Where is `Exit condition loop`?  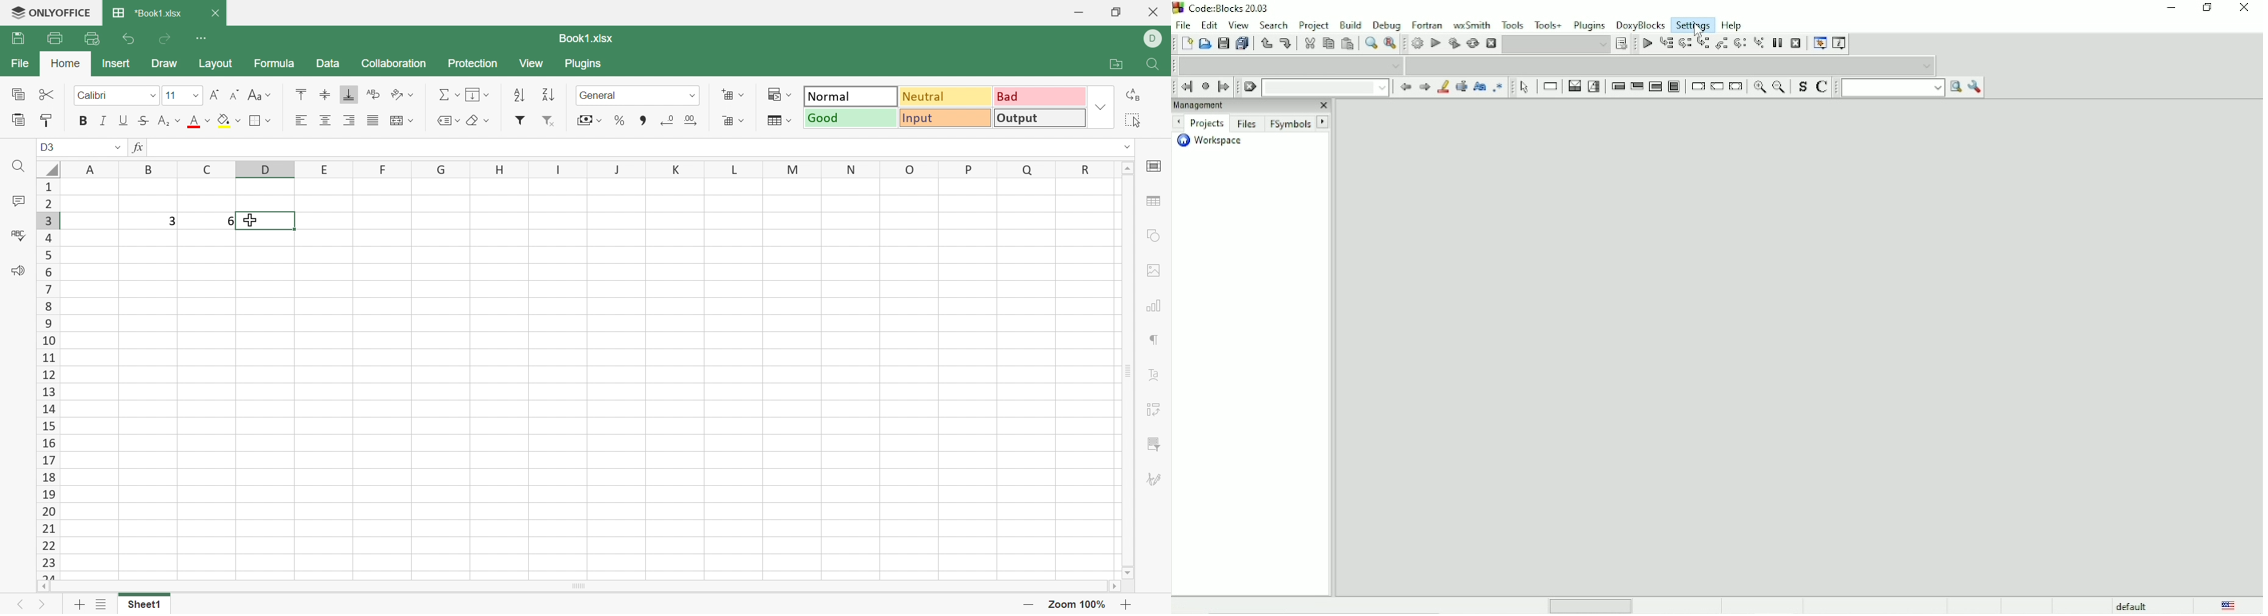 Exit condition loop is located at coordinates (1637, 87).